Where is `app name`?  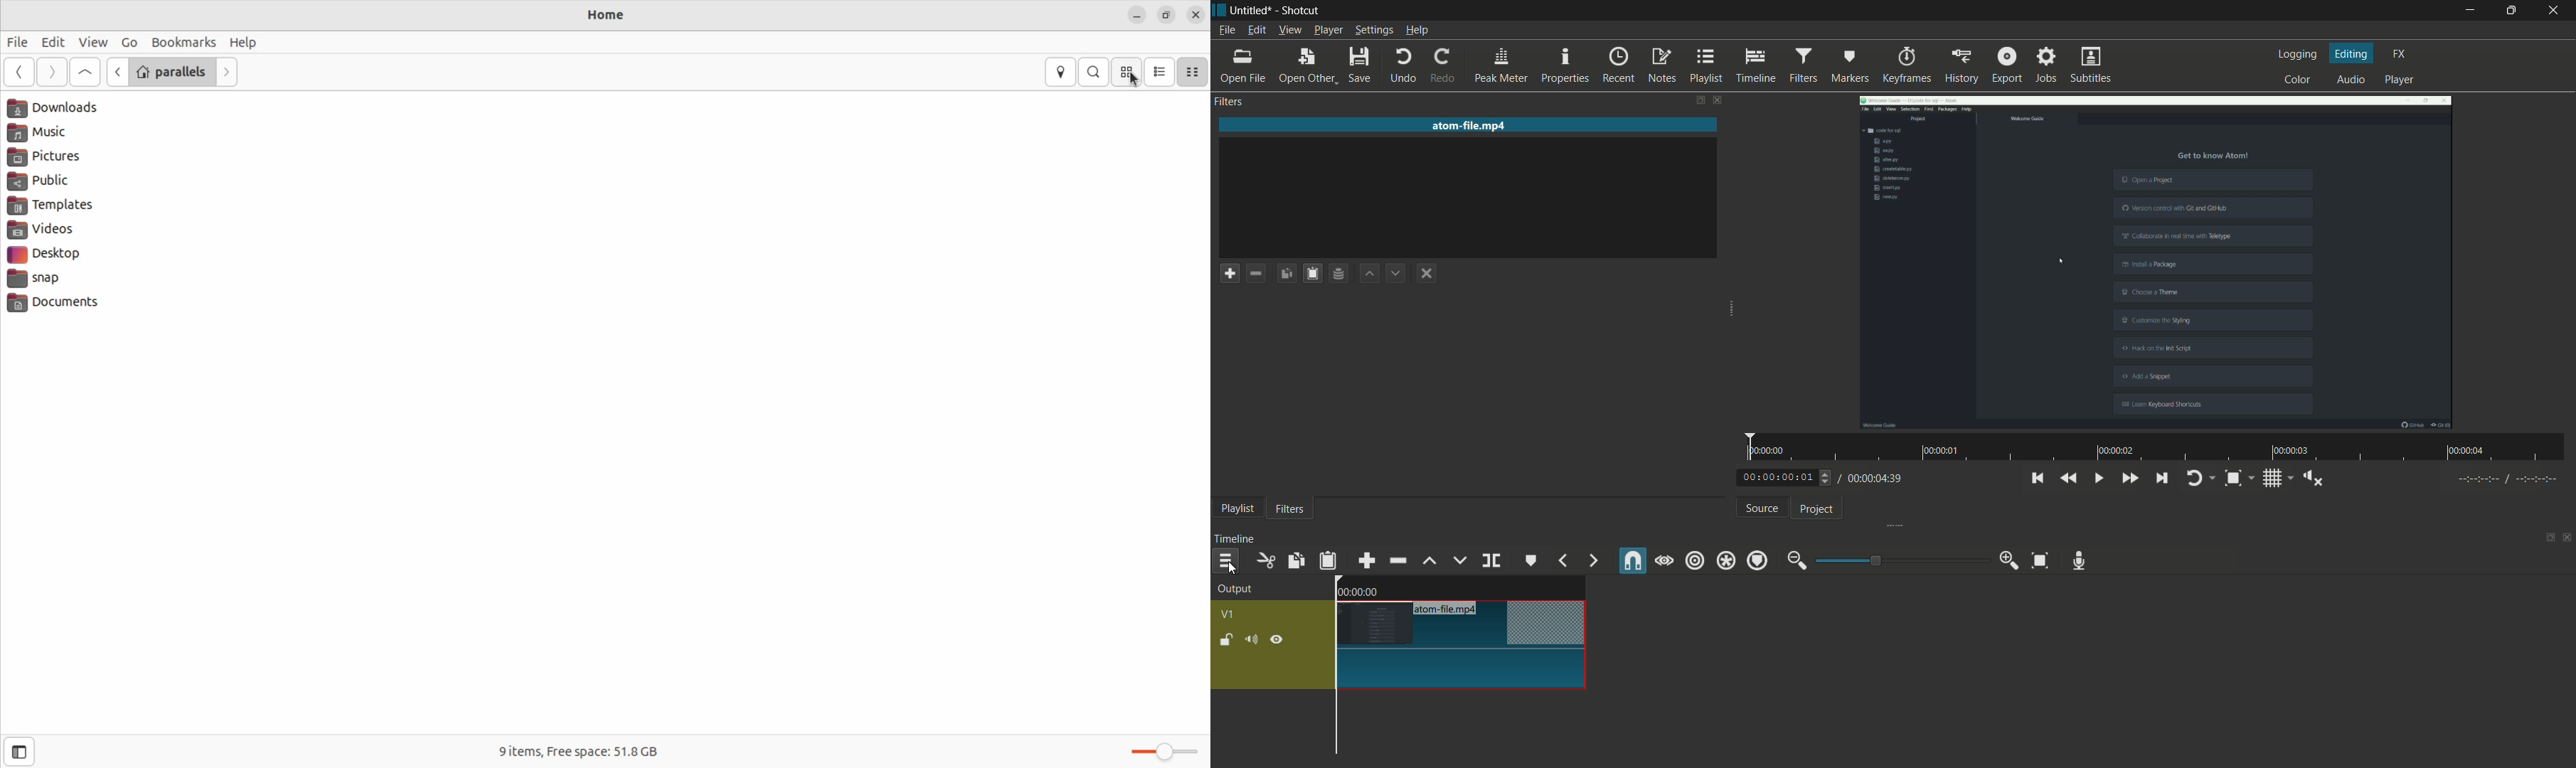 app name is located at coordinates (1303, 11).